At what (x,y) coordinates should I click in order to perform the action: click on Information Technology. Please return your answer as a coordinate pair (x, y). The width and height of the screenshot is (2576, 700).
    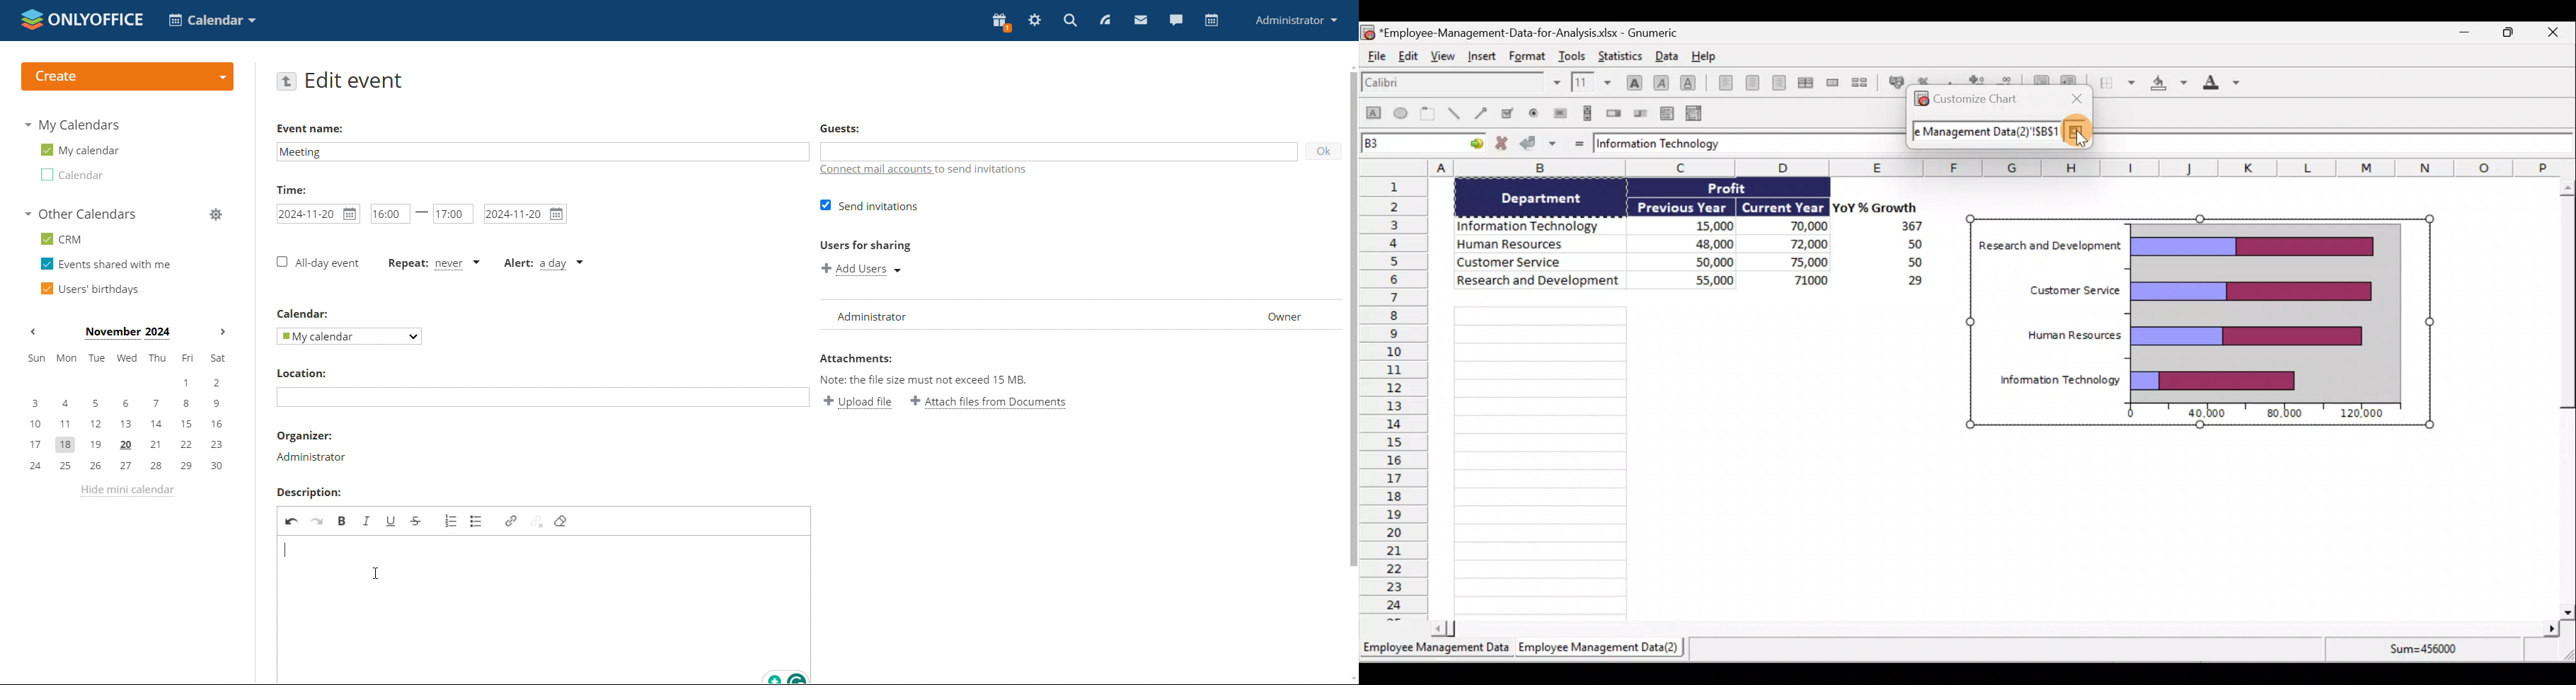
    Looking at the image, I should click on (1534, 223).